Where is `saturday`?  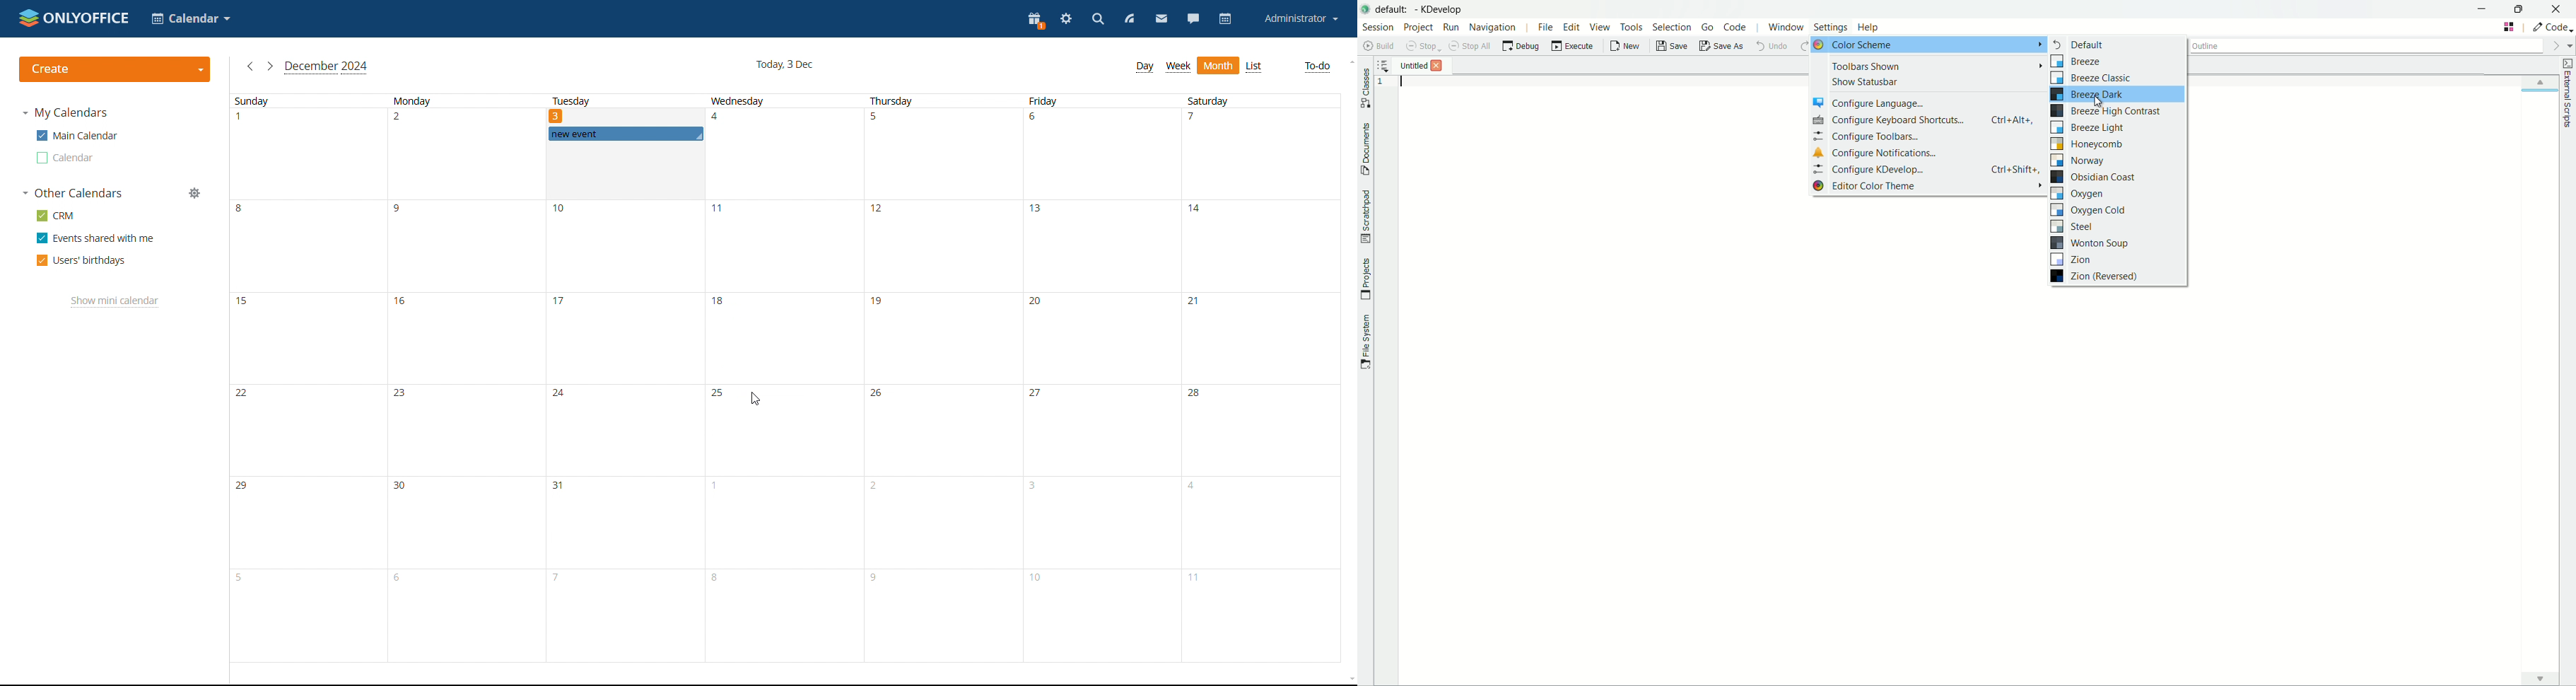 saturday is located at coordinates (1259, 378).